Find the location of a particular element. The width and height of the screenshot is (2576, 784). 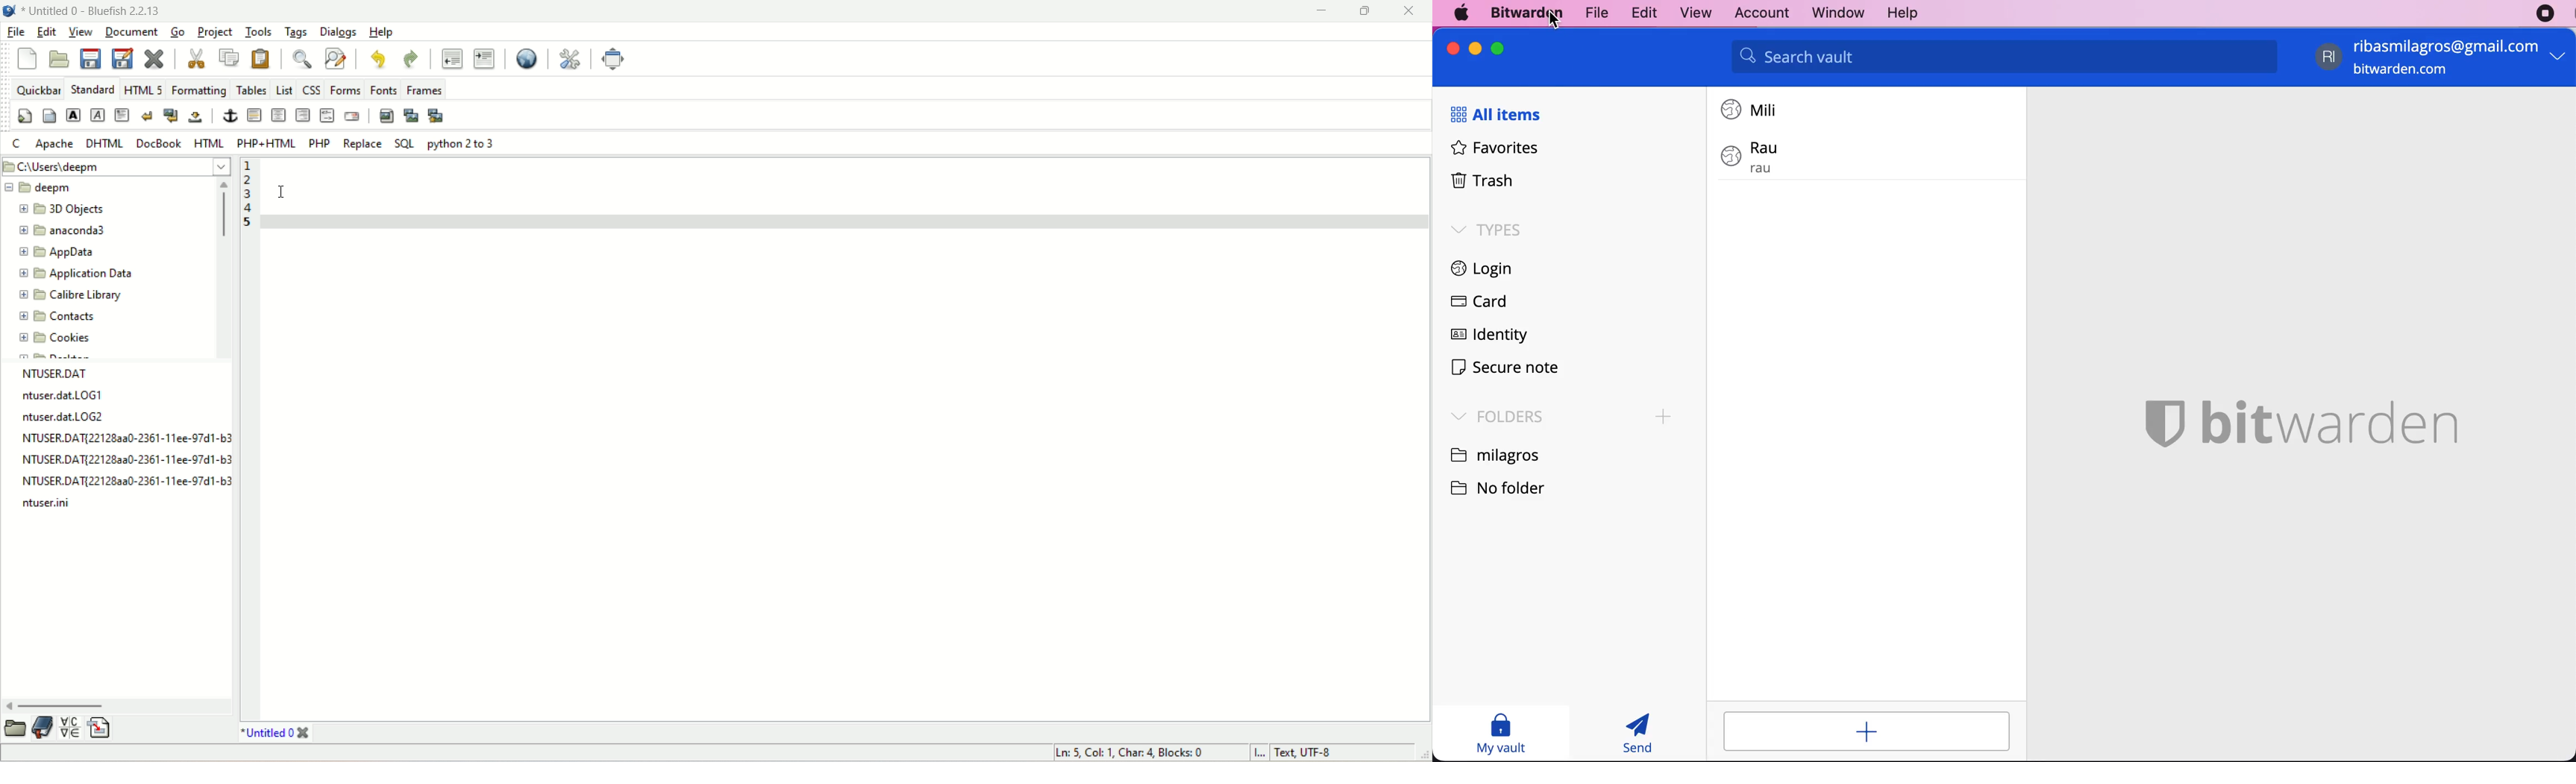

bitwarden logo is located at coordinates (2299, 417).